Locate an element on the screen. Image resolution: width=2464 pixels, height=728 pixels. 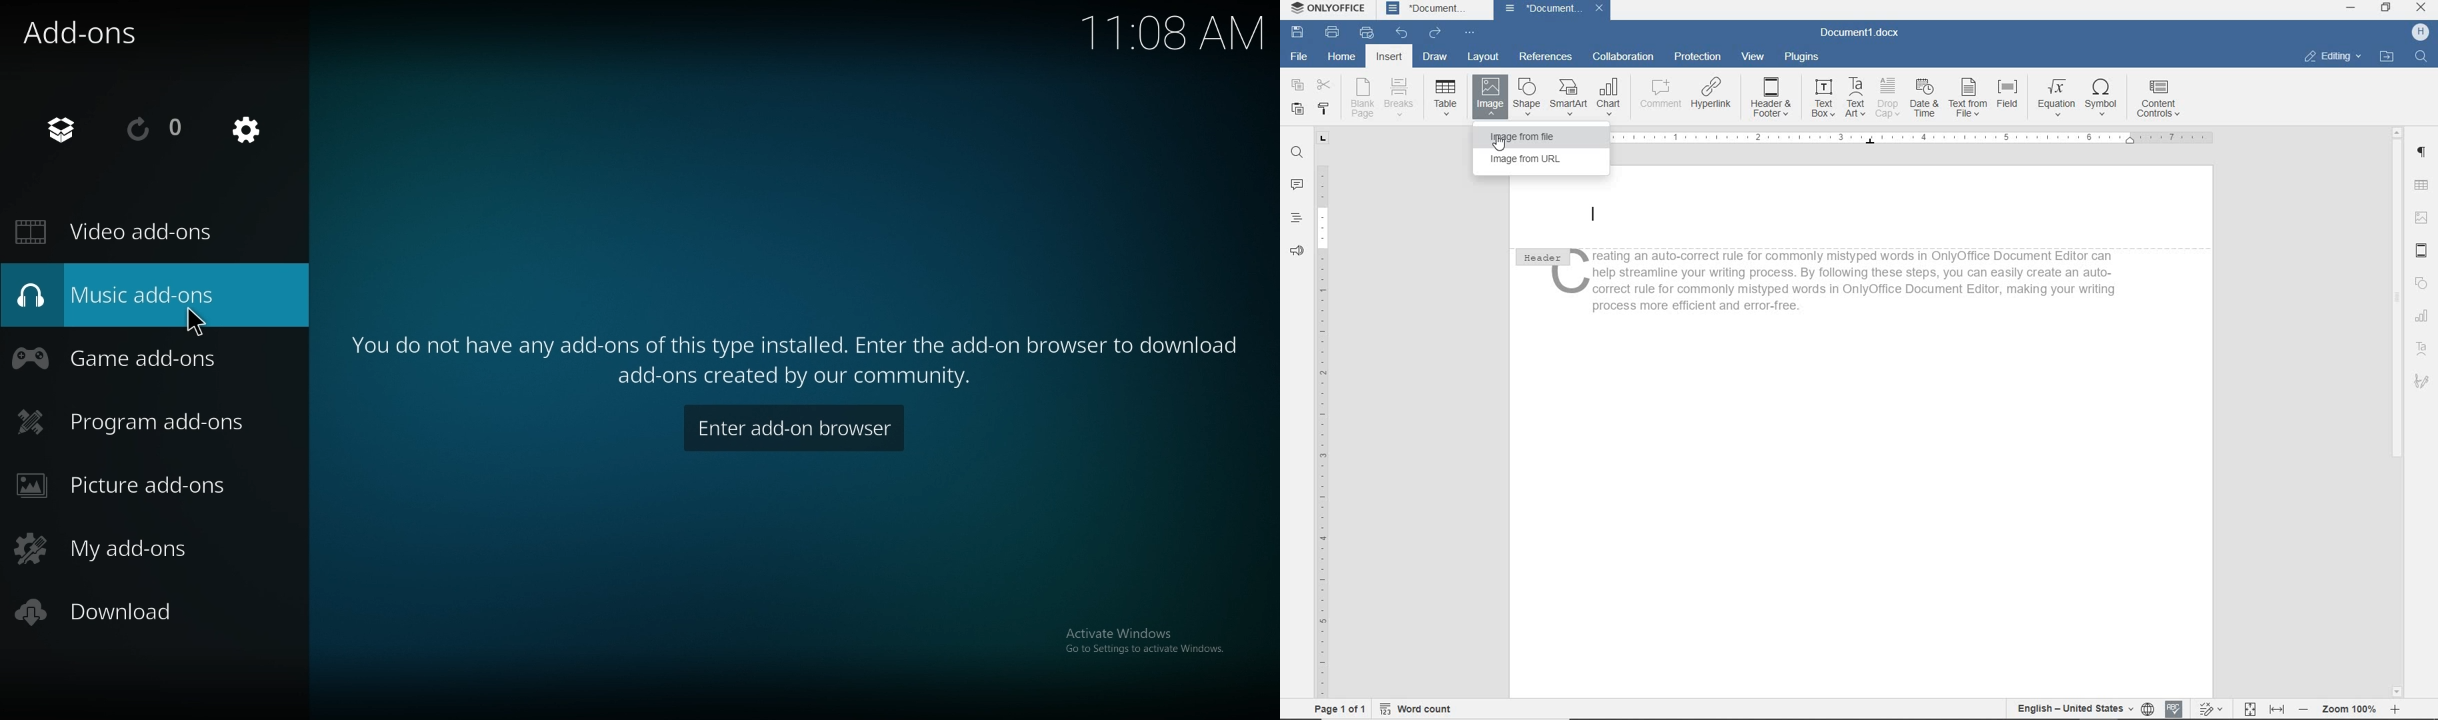
settings is located at coordinates (246, 129).